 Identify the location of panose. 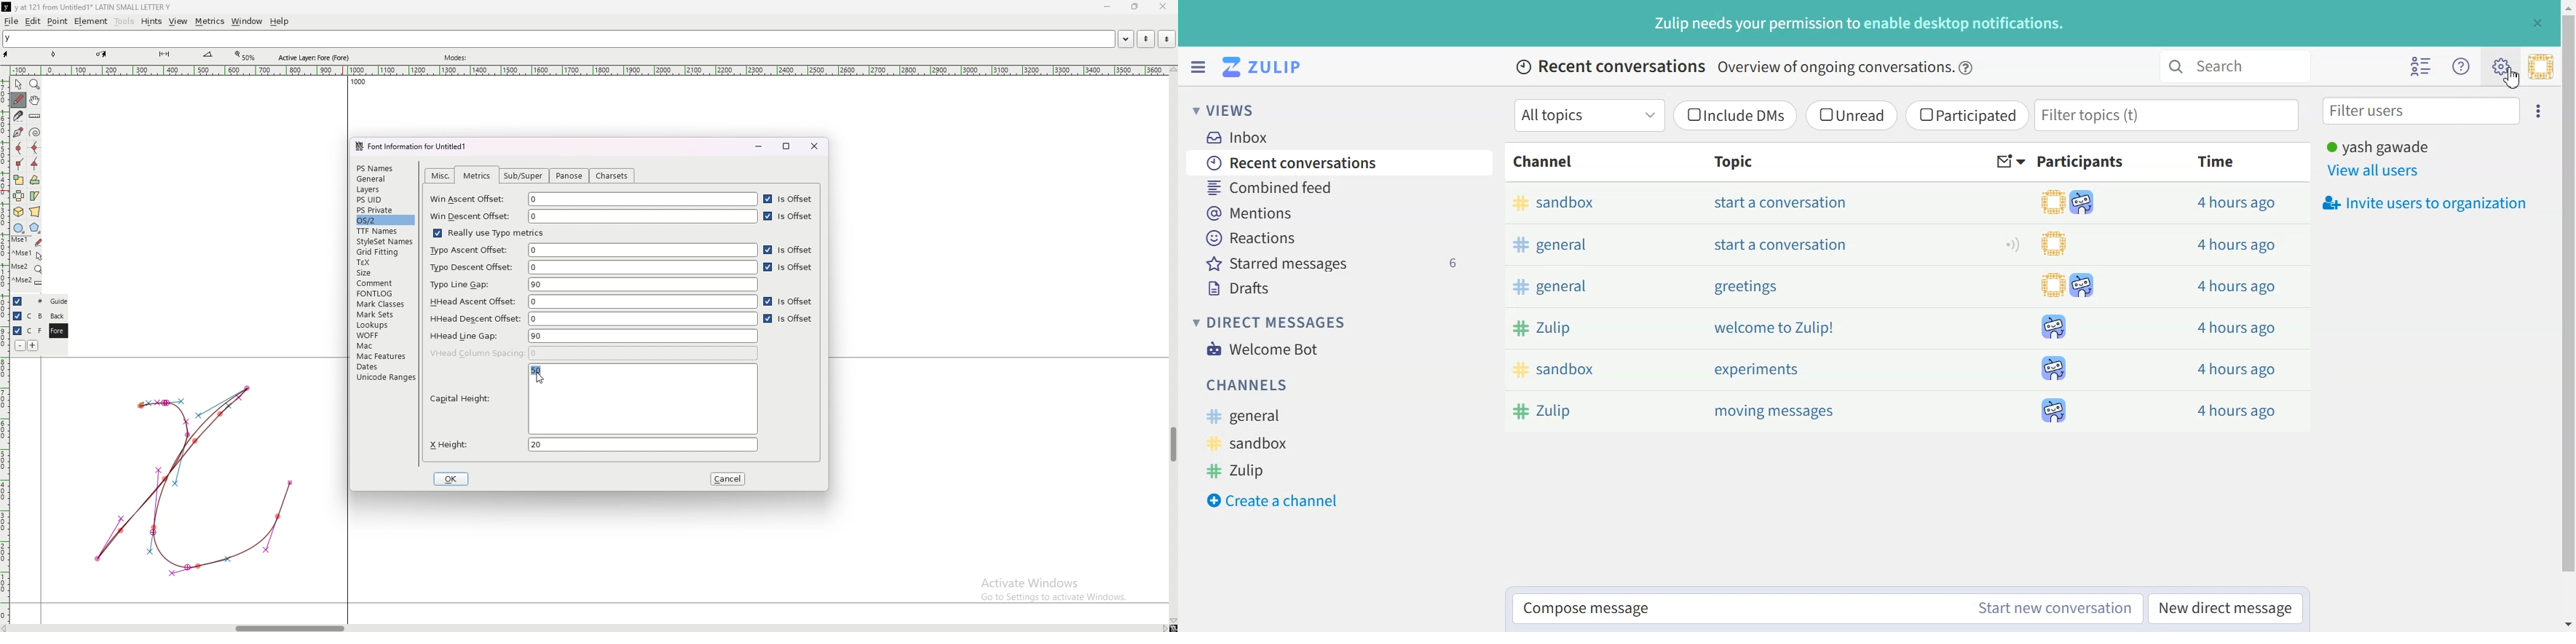
(568, 177).